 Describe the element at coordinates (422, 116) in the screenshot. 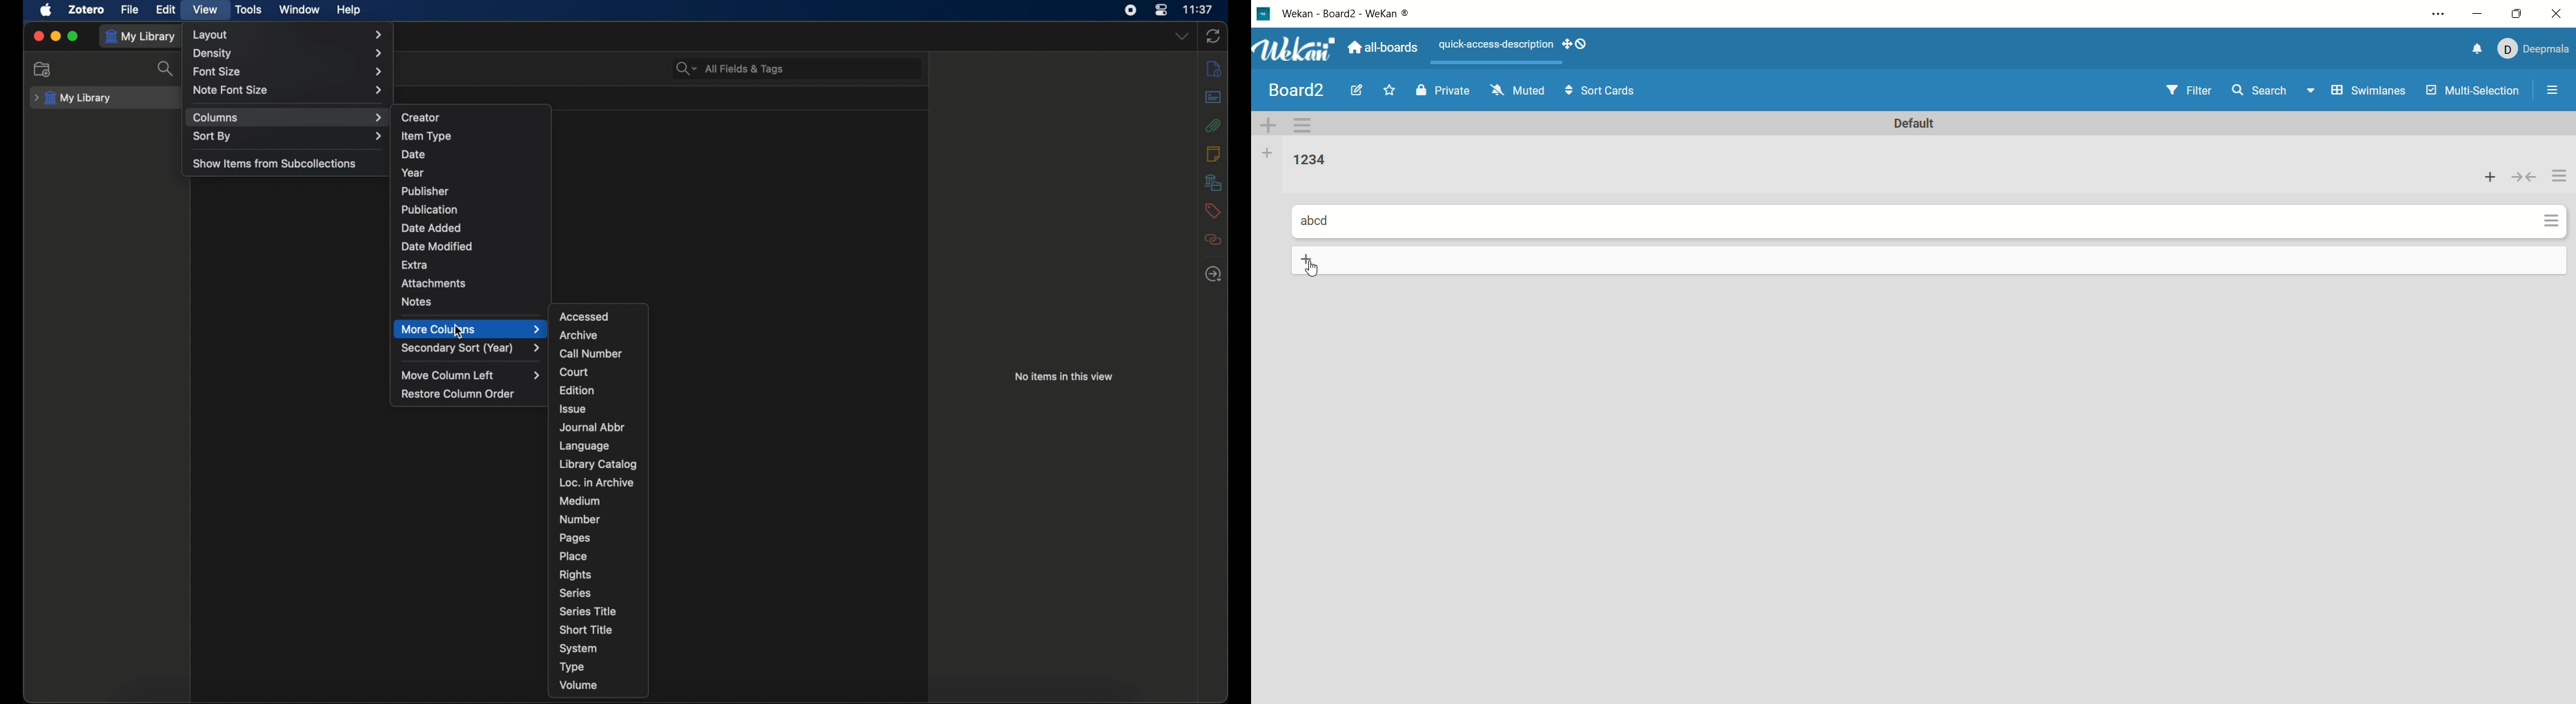

I see `creator` at that location.